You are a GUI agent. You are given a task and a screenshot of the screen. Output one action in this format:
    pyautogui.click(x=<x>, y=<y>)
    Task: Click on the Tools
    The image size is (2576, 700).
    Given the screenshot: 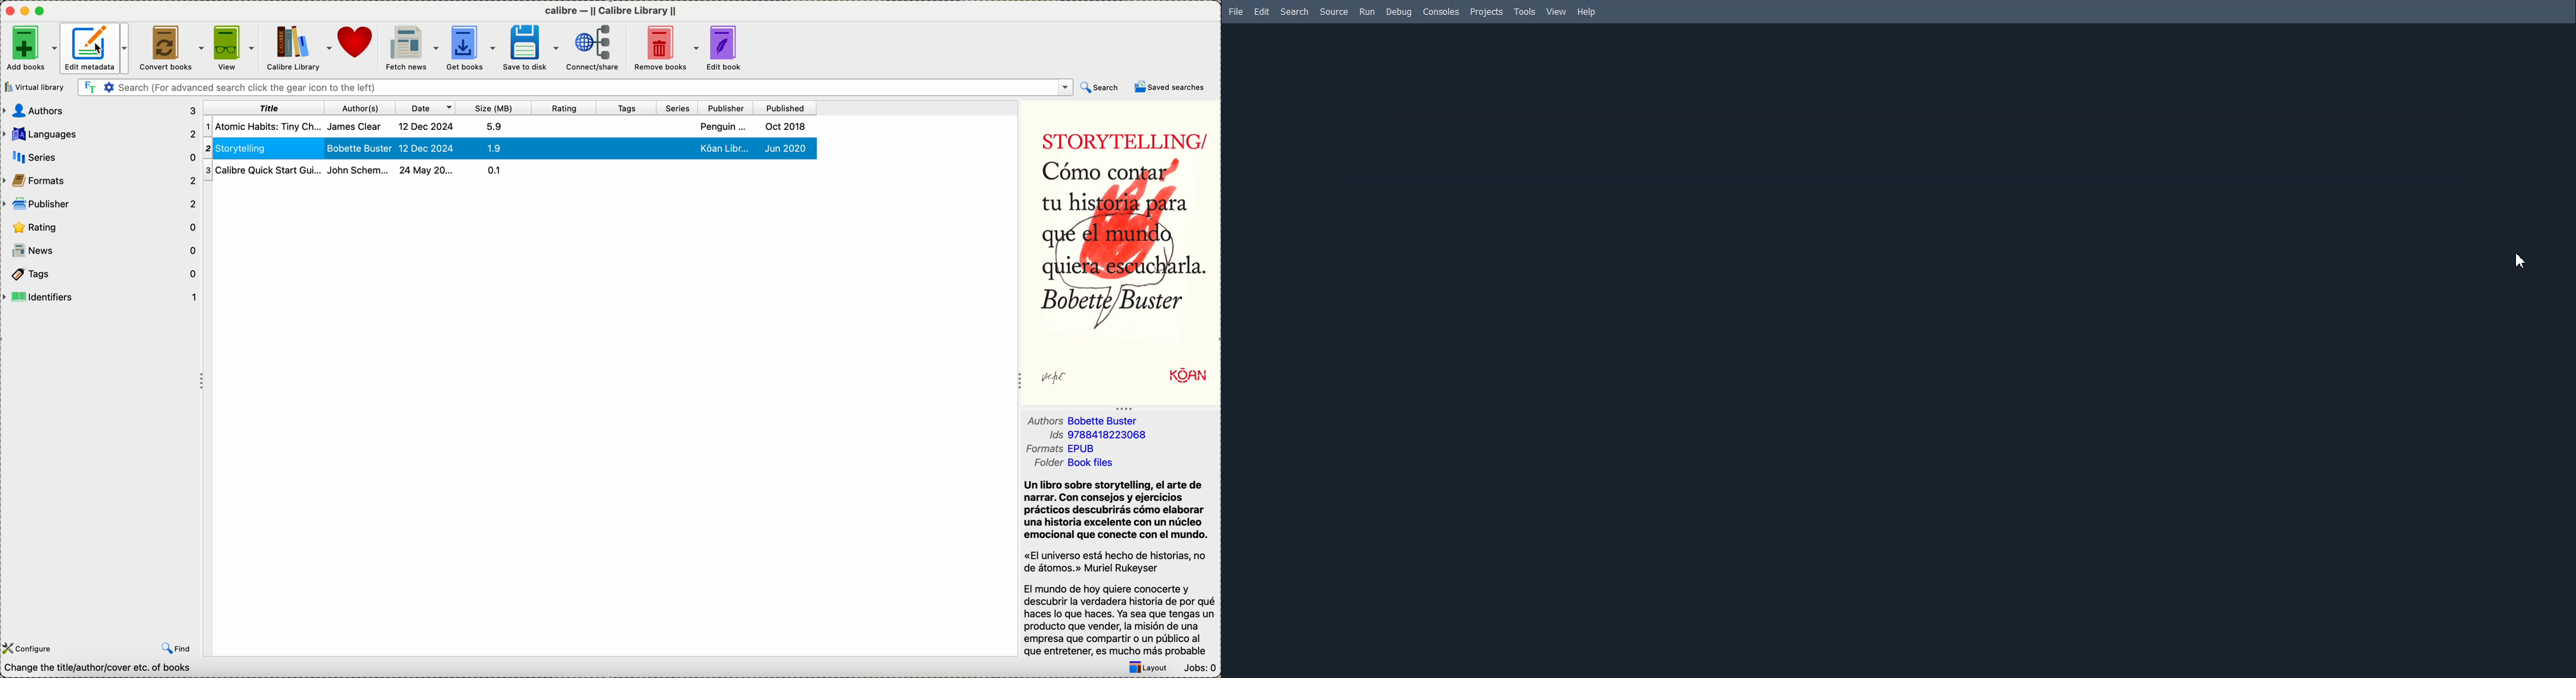 What is the action you would take?
    pyautogui.click(x=1525, y=12)
    